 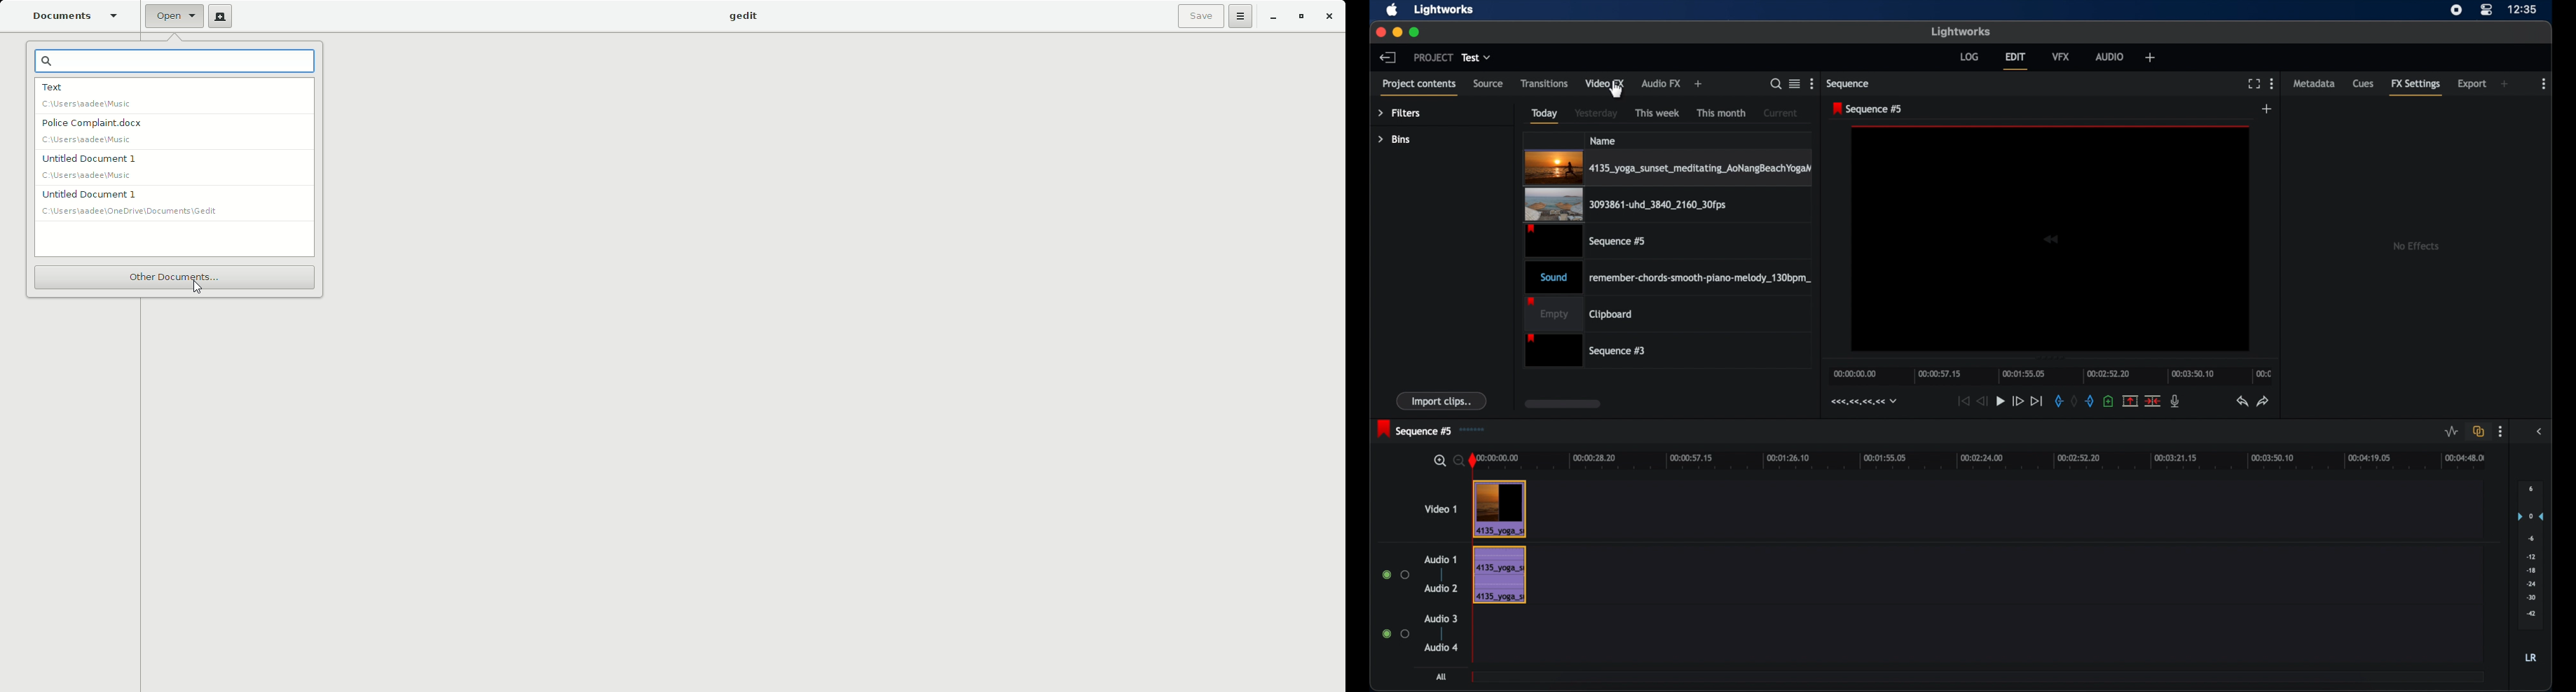 What do you see at coordinates (2500, 432) in the screenshot?
I see `more options` at bounding box center [2500, 432].